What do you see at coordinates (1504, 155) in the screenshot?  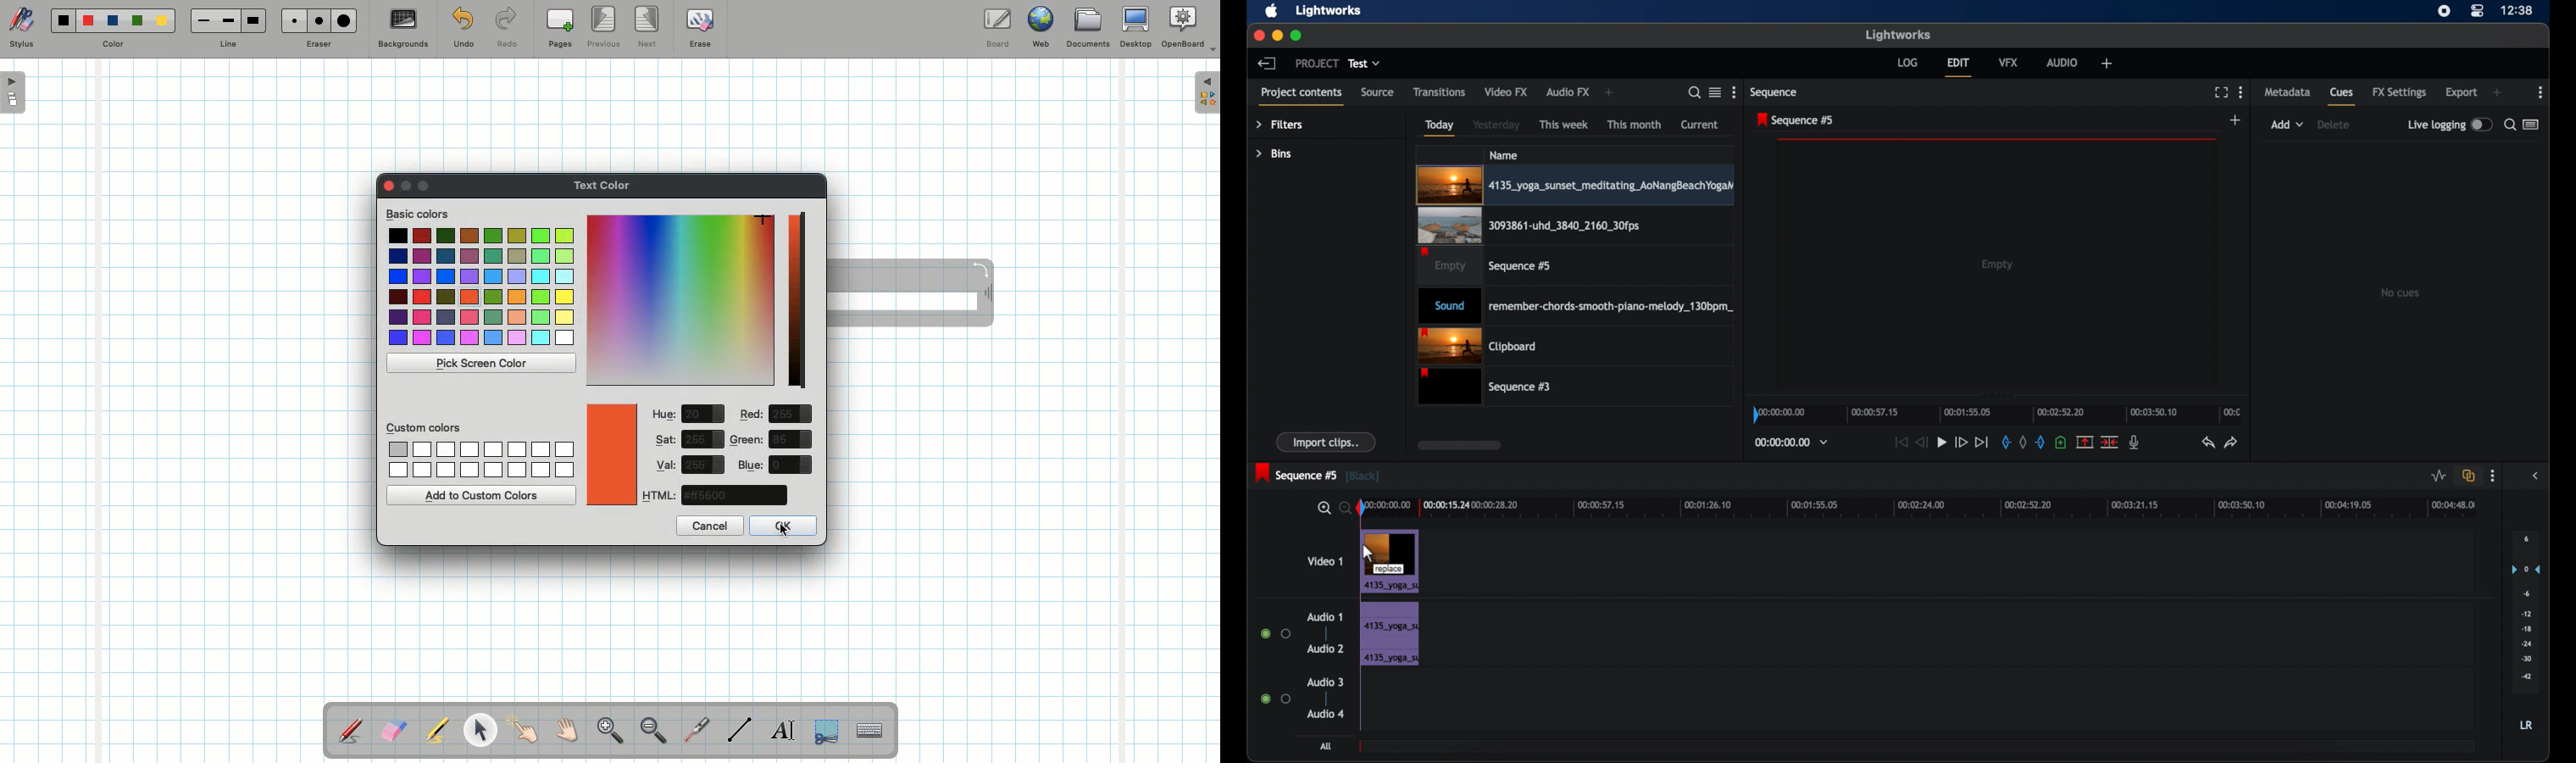 I see `name` at bounding box center [1504, 155].